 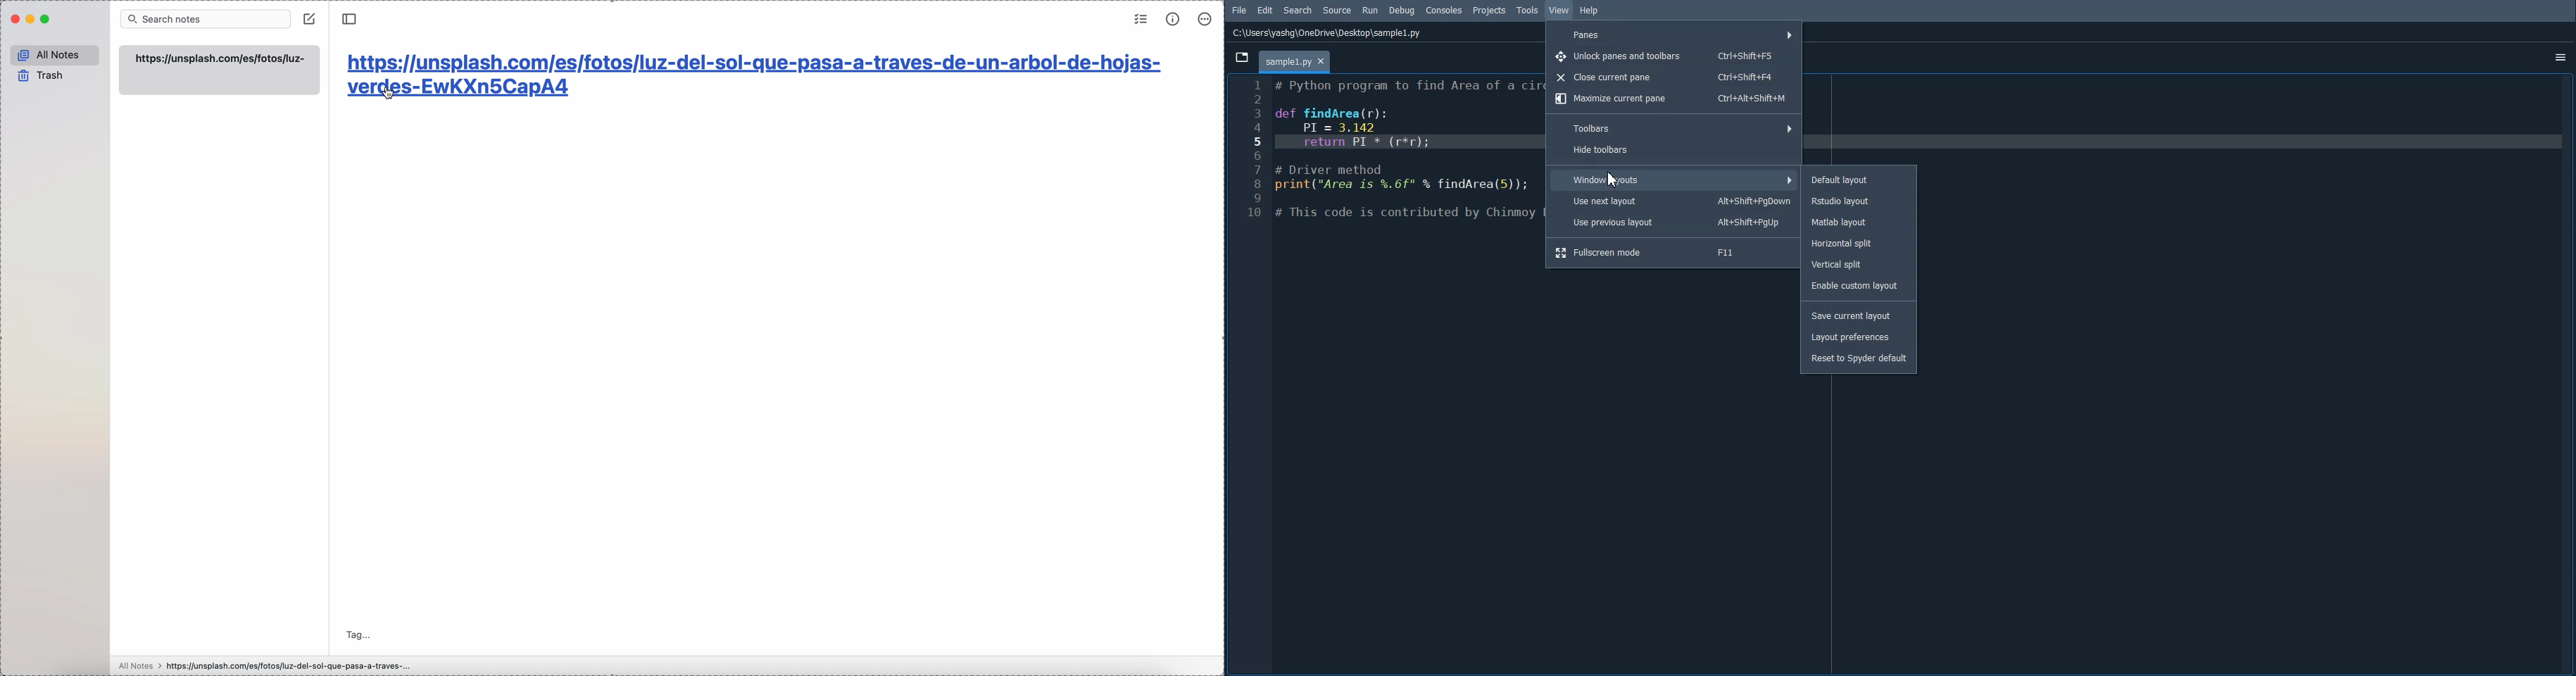 What do you see at coordinates (15, 20) in the screenshot?
I see `close Simplenote` at bounding box center [15, 20].